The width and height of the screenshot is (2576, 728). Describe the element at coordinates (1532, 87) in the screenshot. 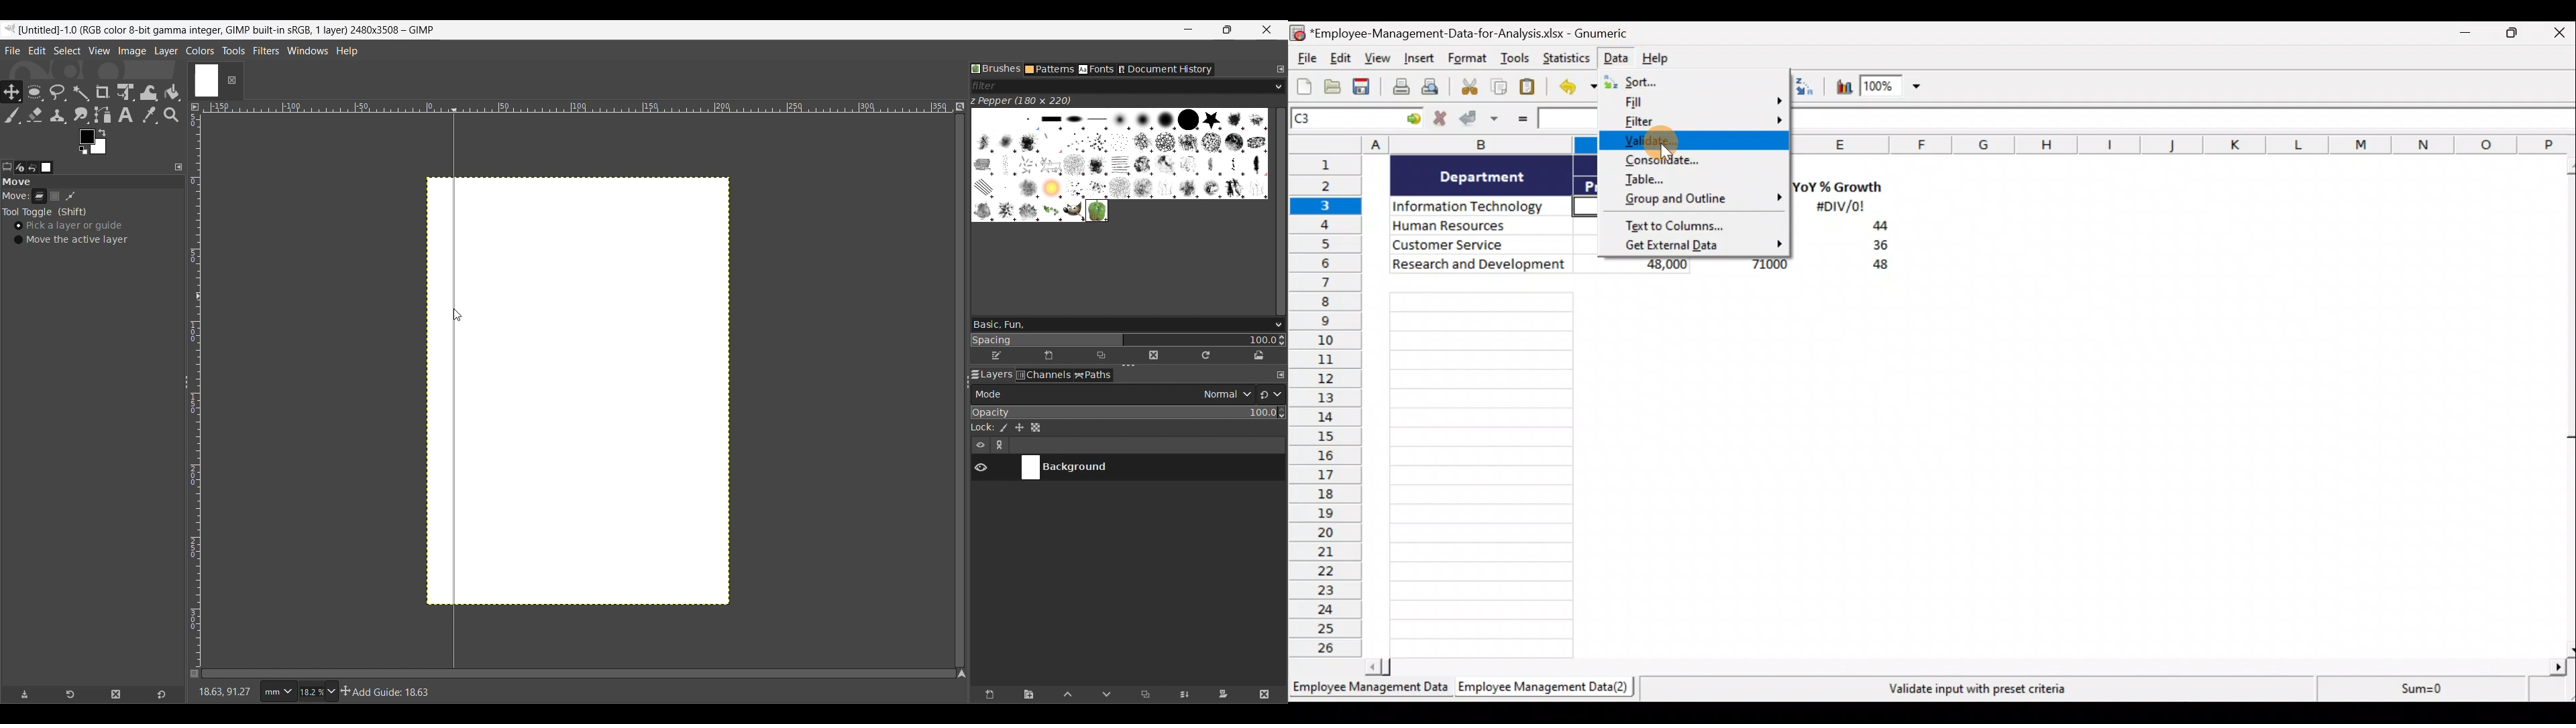

I see `Paste clipboard` at that location.